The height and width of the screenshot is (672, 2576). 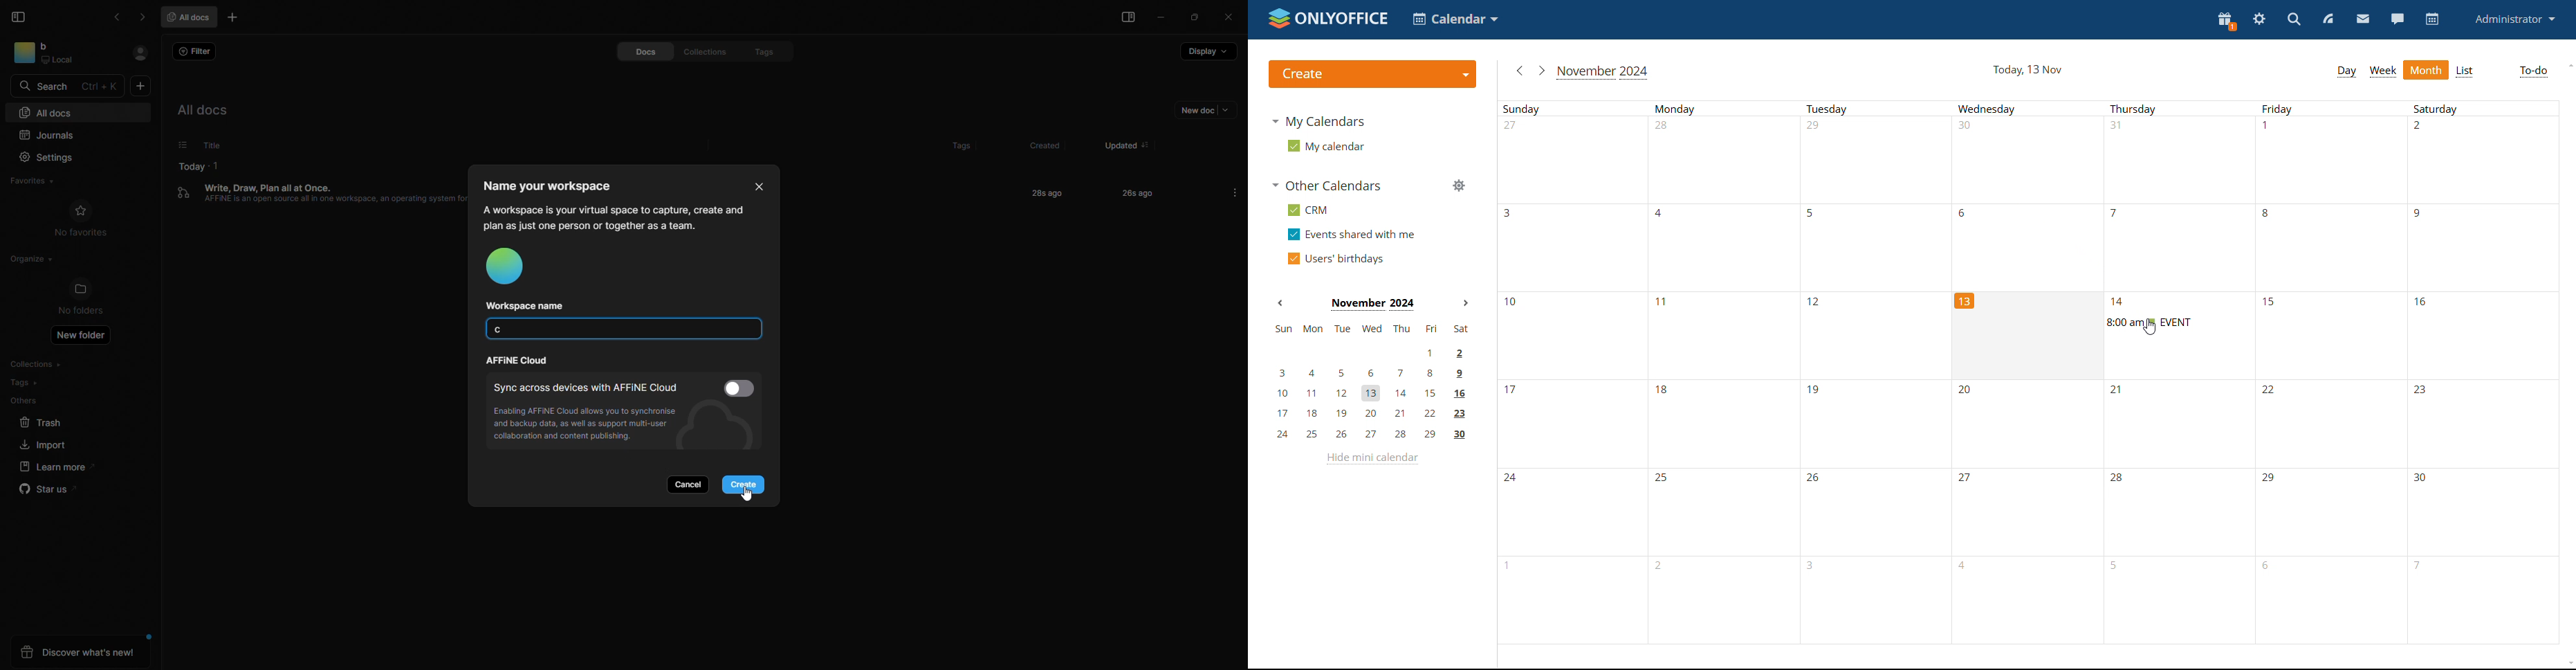 I want to click on Dates of the month, so click(x=2027, y=244).